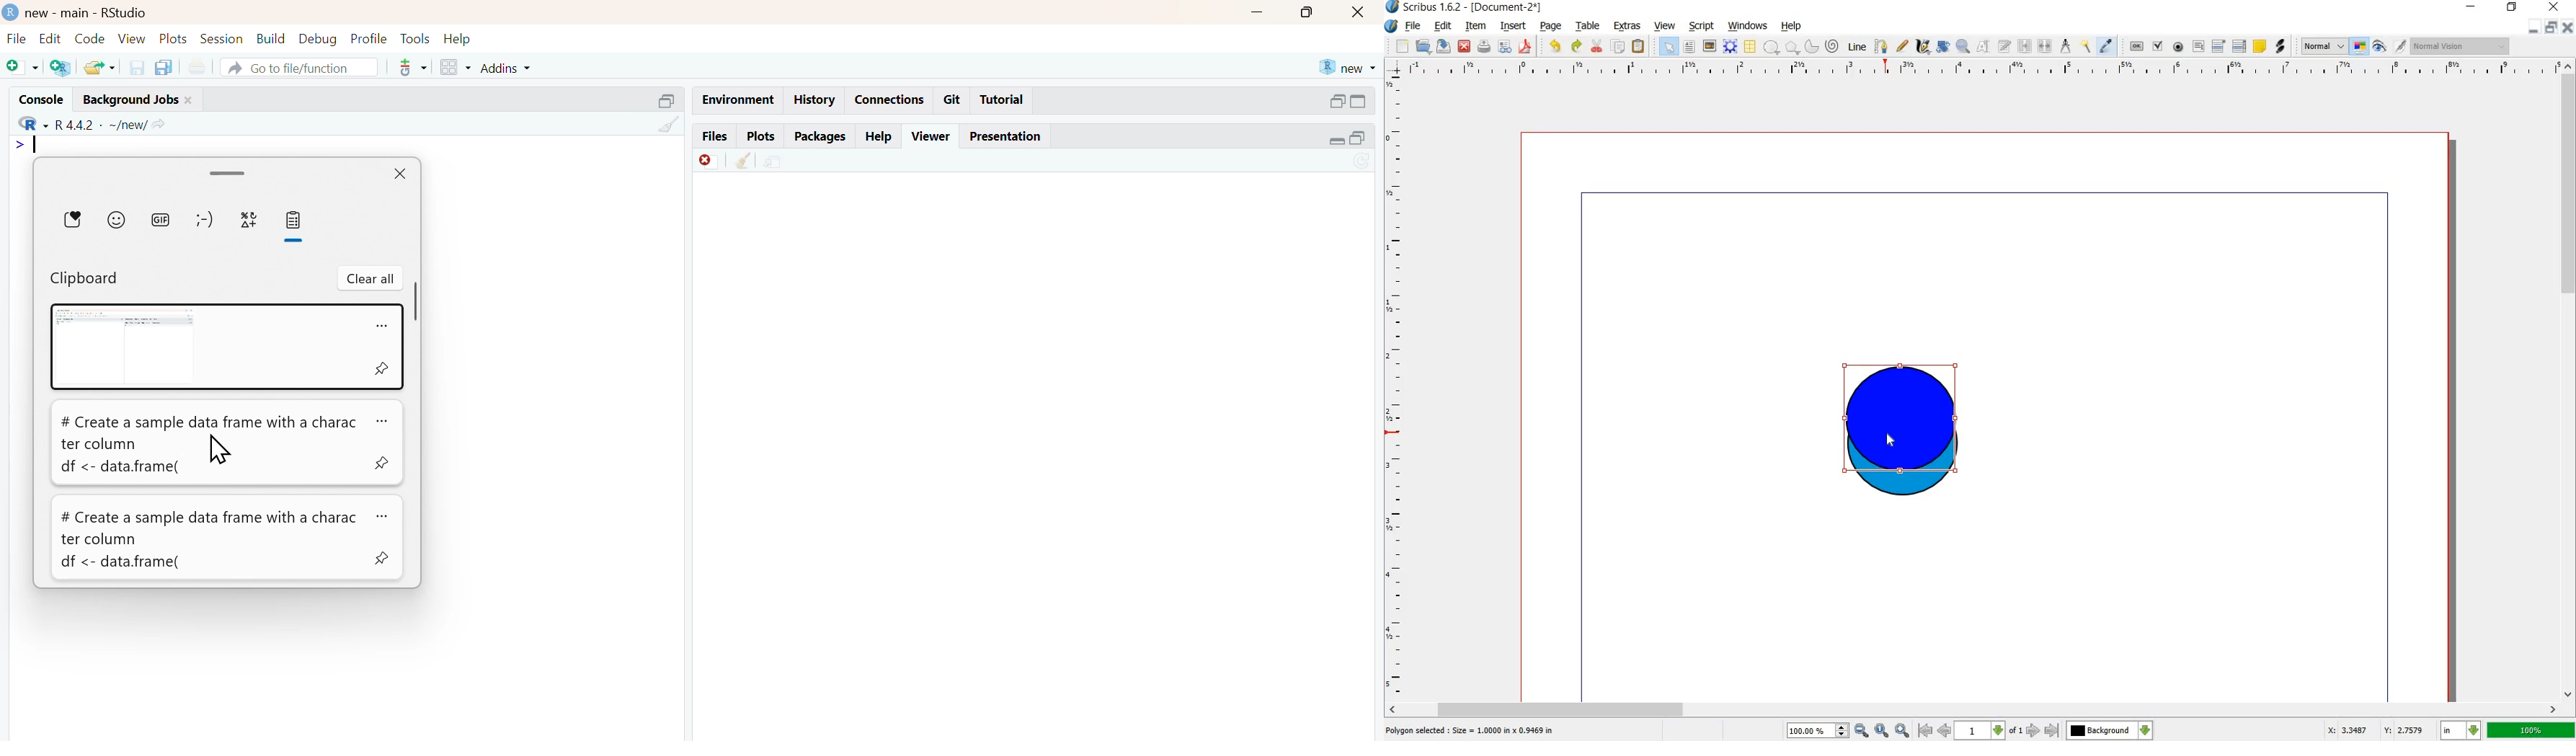 The image size is (2576, 756). I want to click on share icon, so click(159, 125).